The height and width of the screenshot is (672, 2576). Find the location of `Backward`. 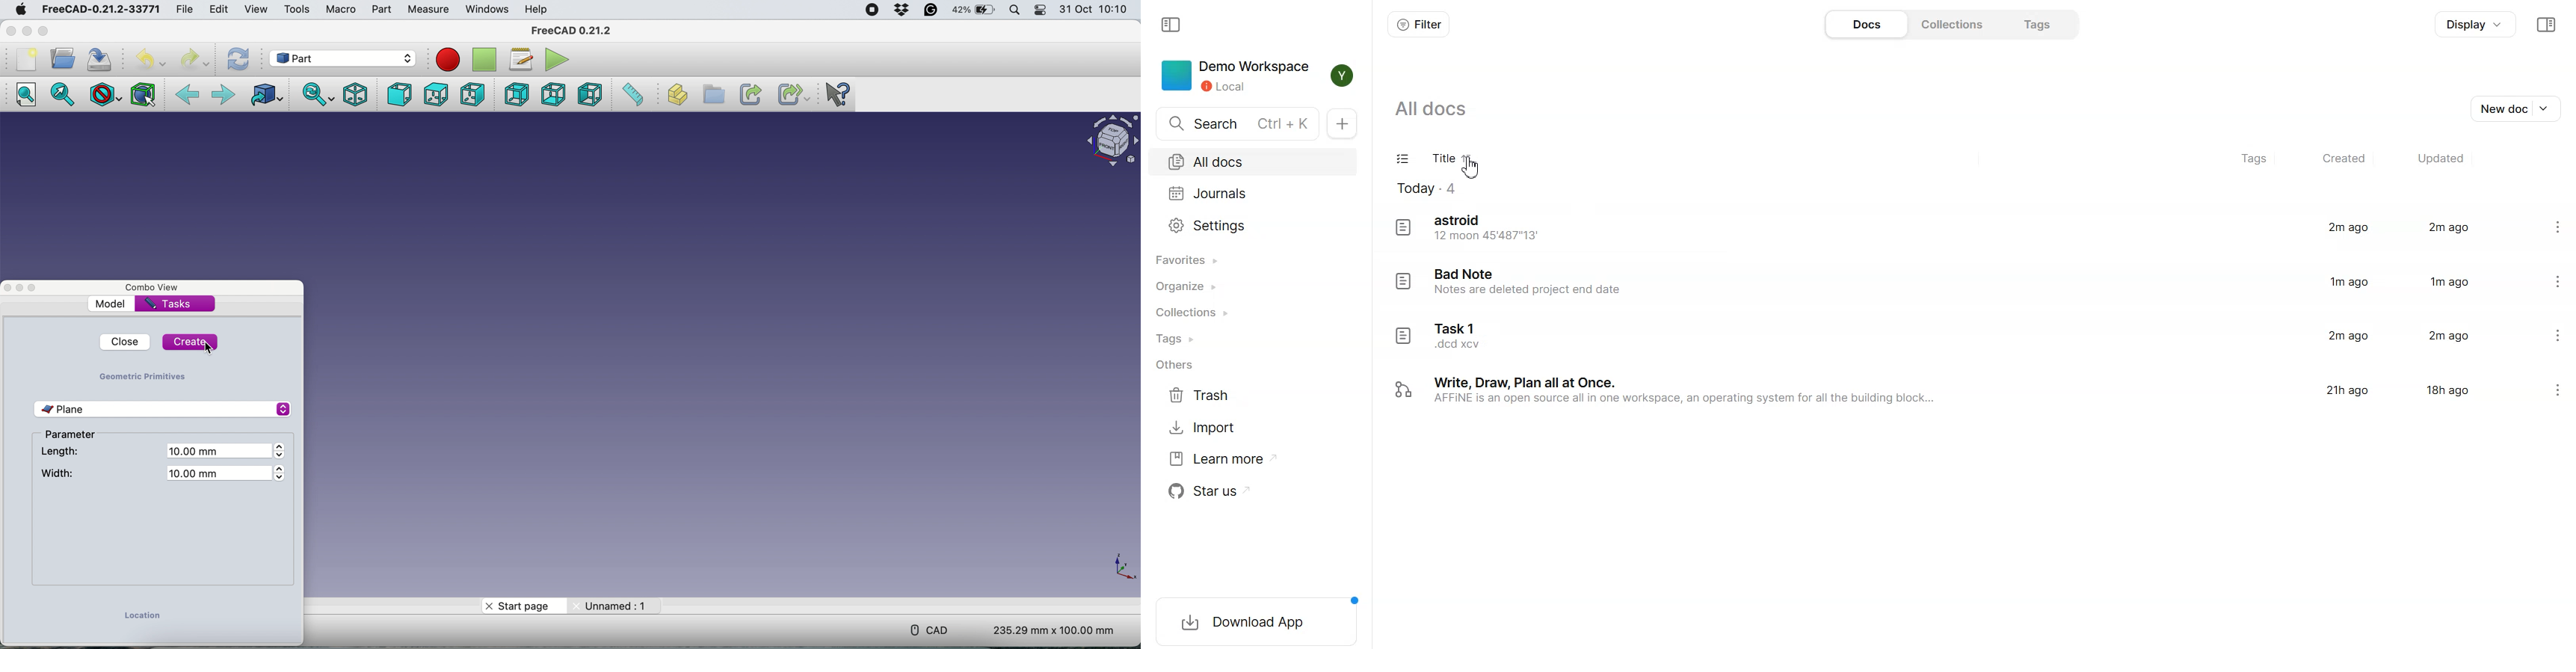

Backward is located at coordinates (188, 94).